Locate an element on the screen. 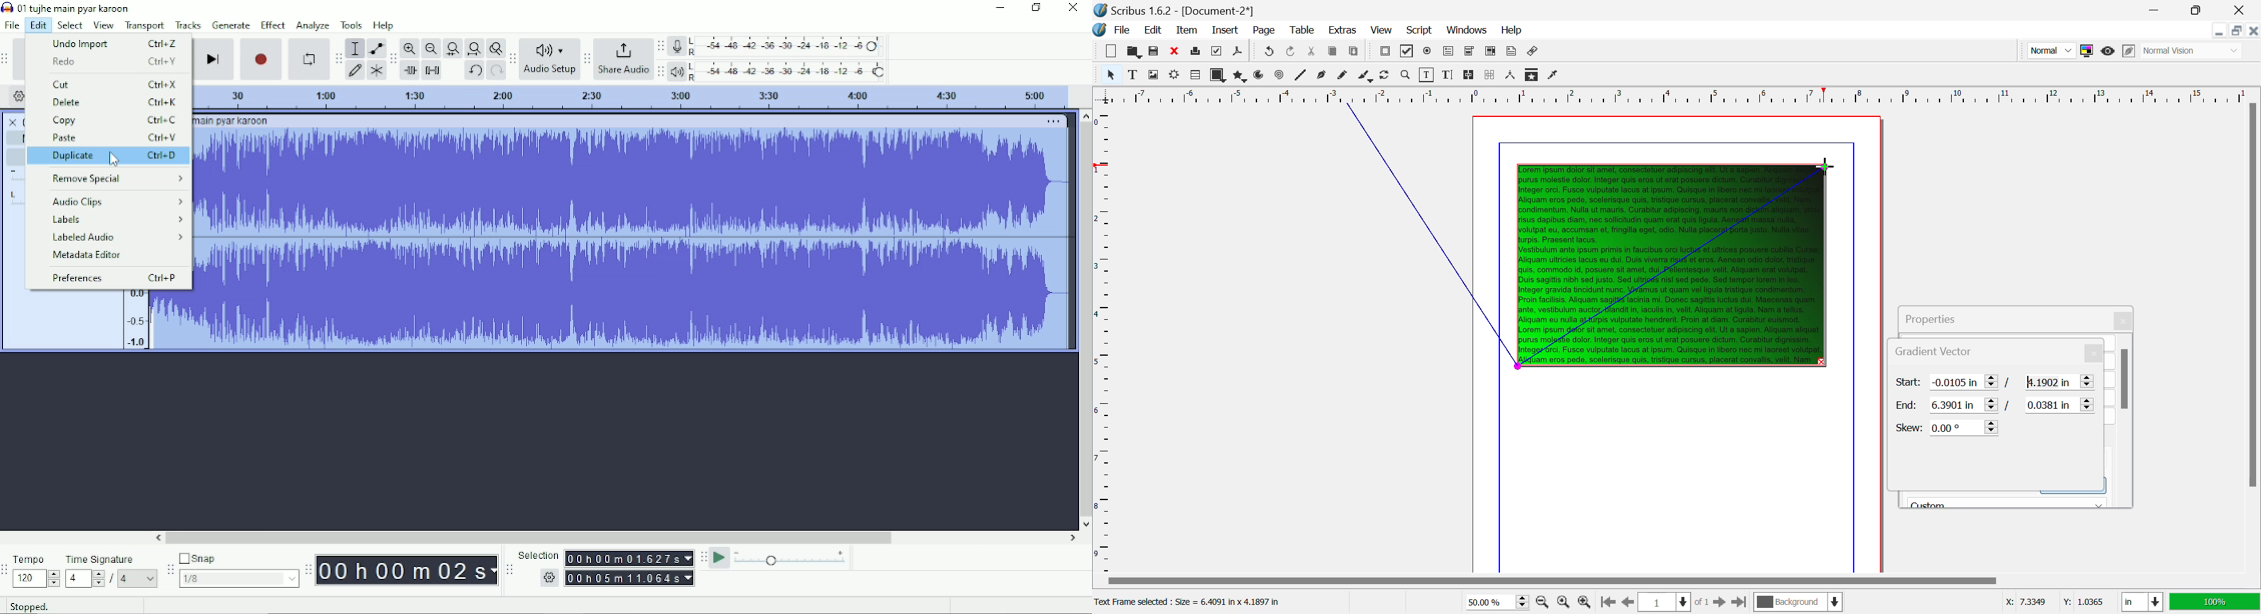 The image size is (2268, 616). Close is located at coordinates (2243, 10).